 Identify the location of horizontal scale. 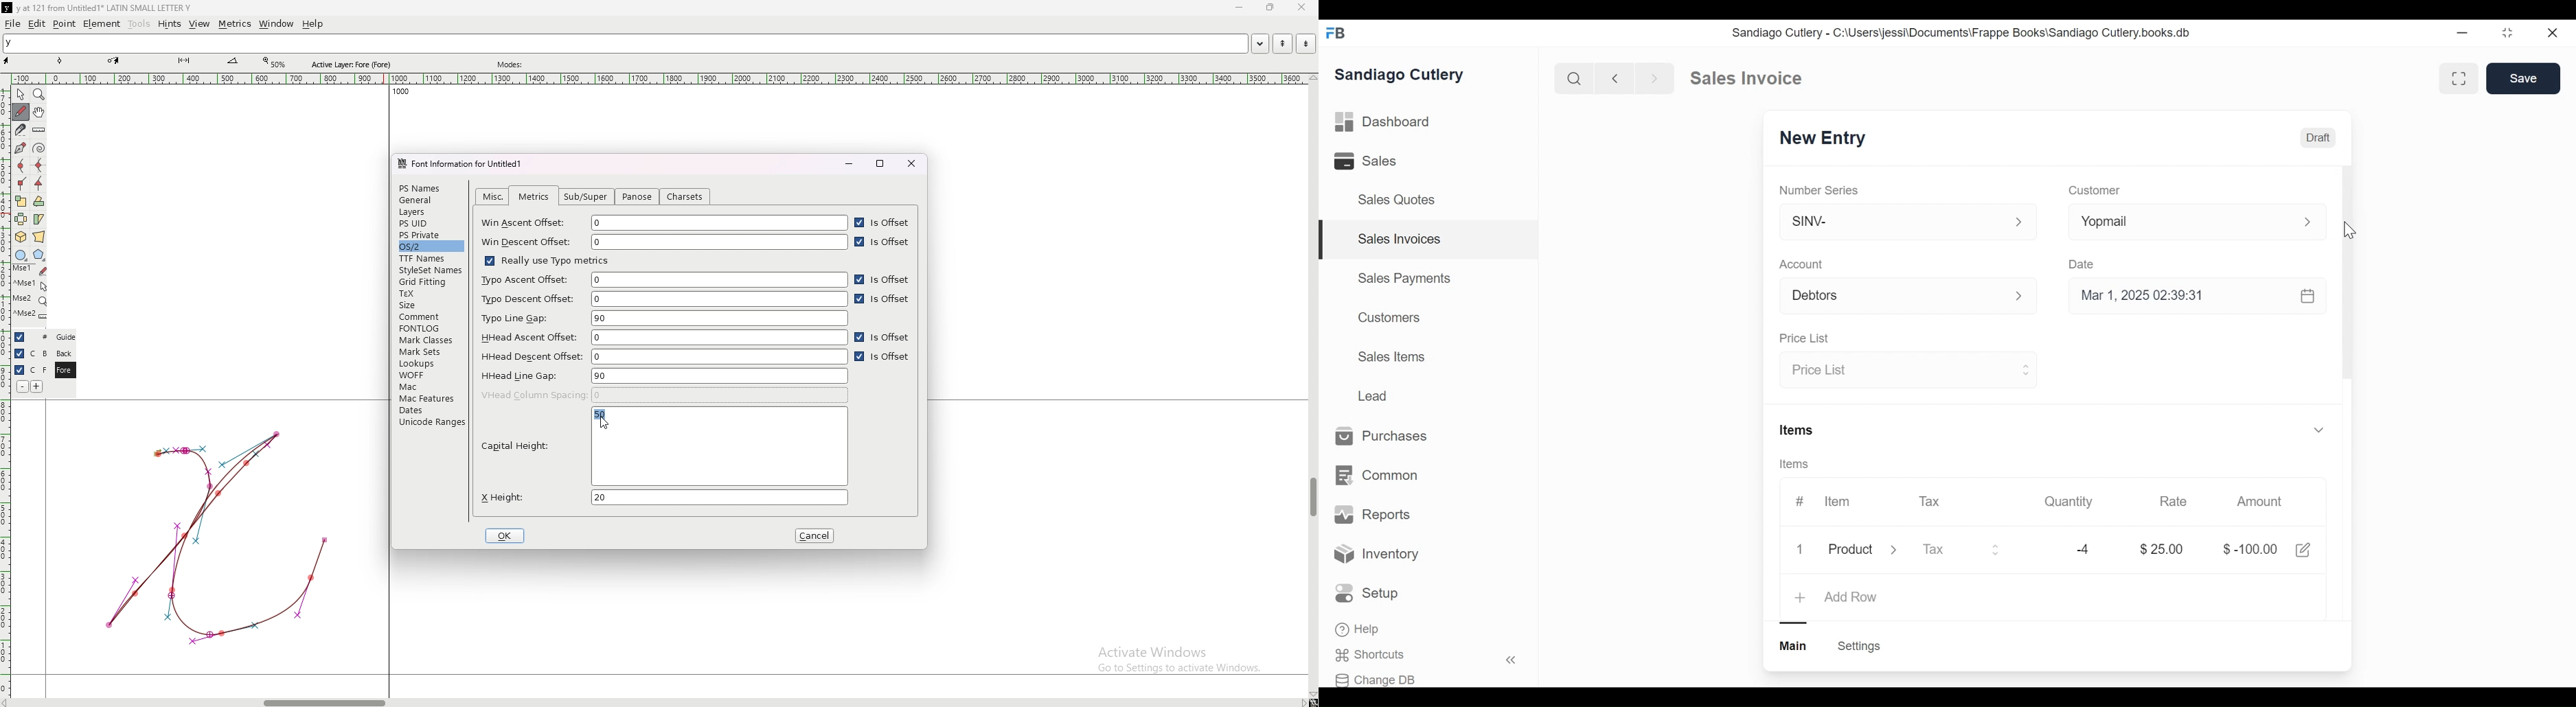
(659, 79).